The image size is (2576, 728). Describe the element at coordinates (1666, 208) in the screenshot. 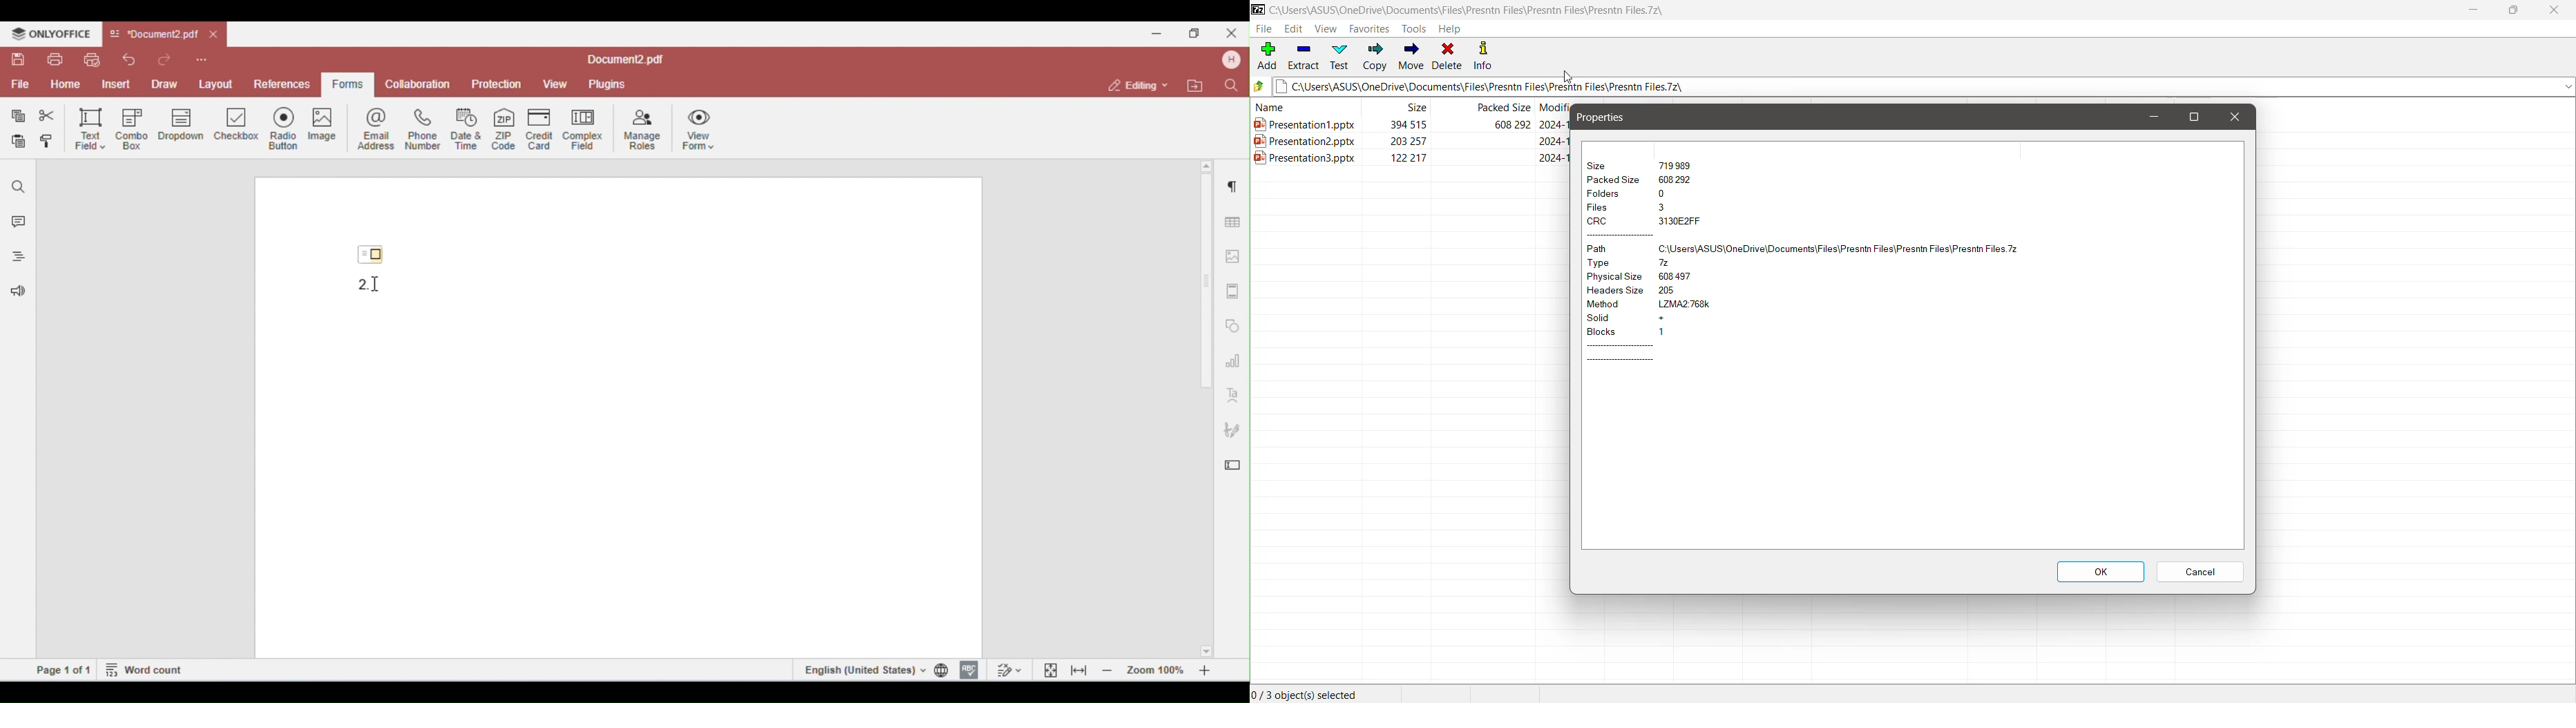

I see `3` at that location.